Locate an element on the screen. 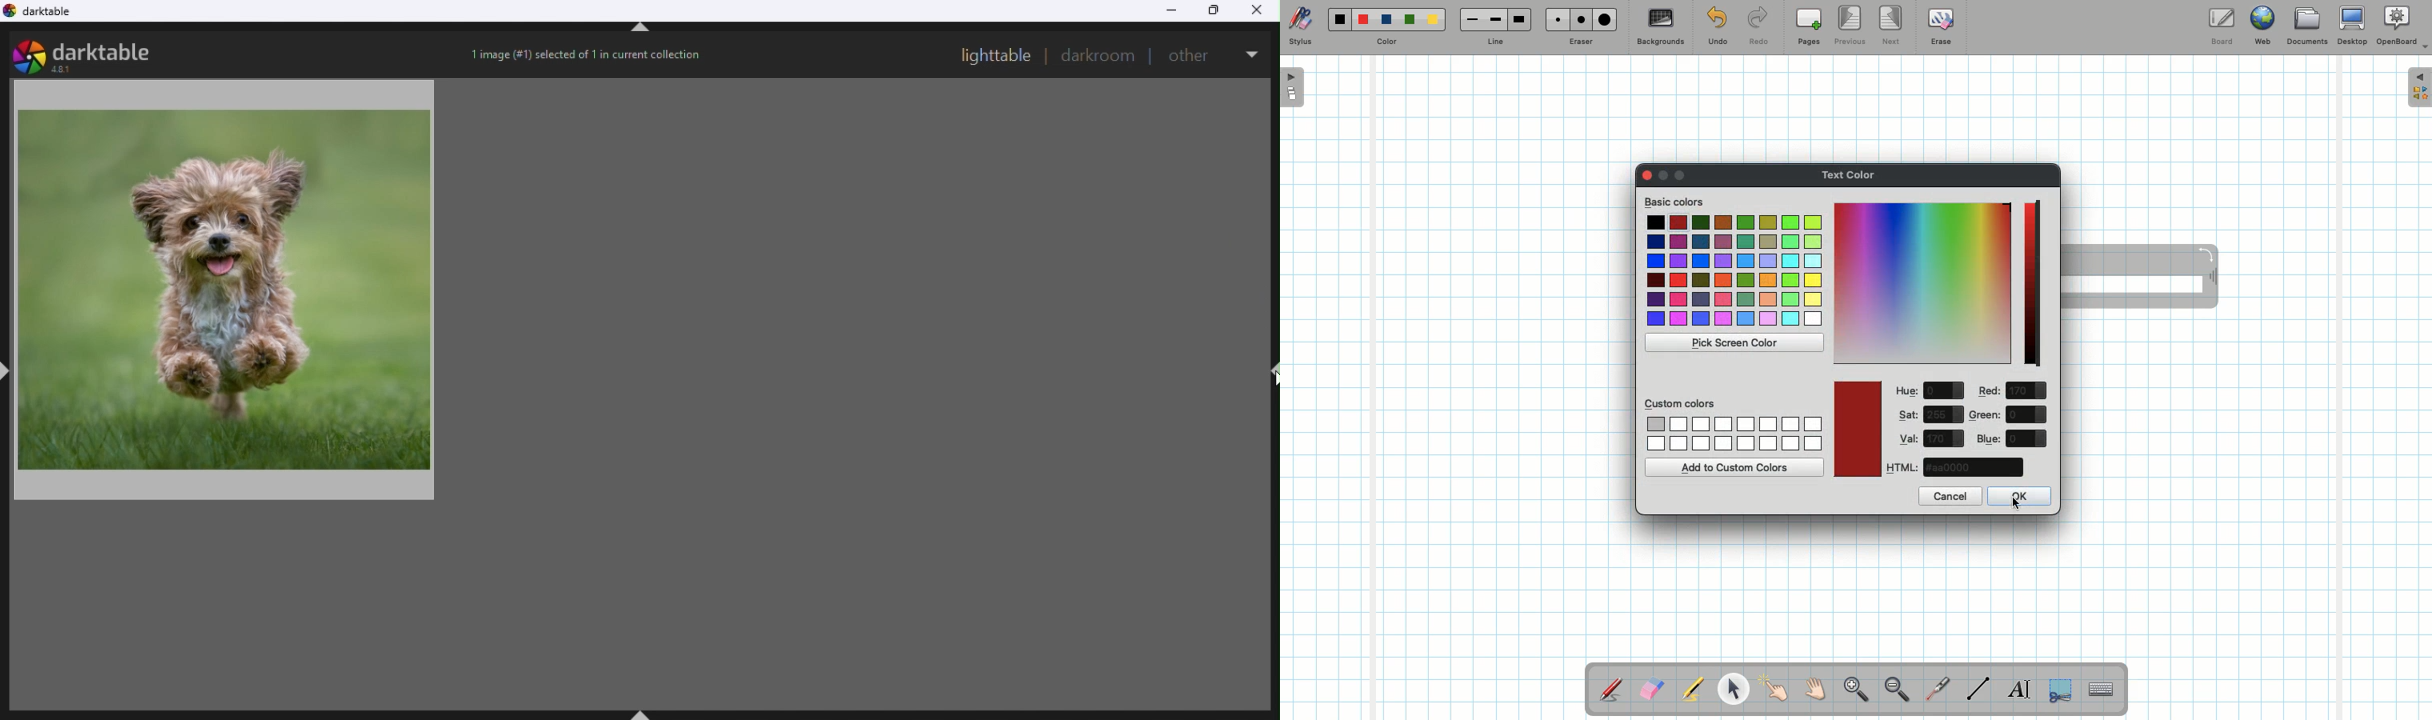 The height and width of the screenshot is (728, 2436). cursor is located at coordinates (2015, 502).